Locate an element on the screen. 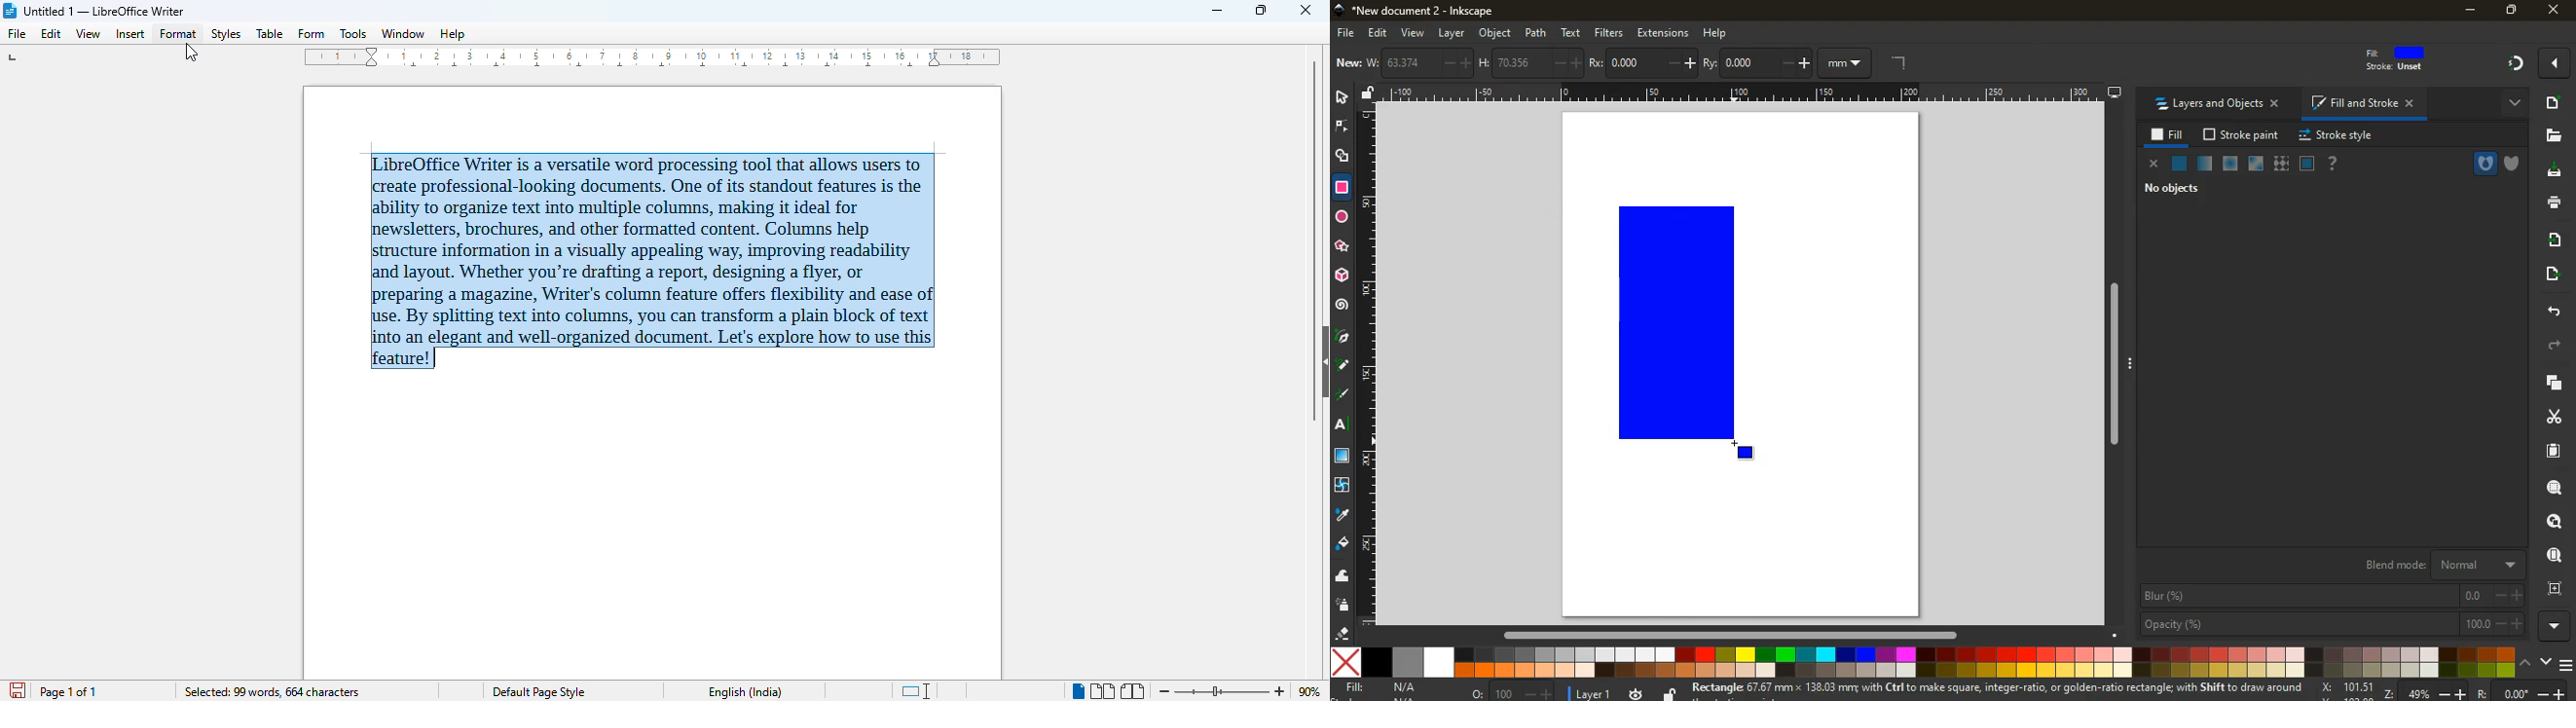 Image resolution: width=2576 pixels, height=728 pixels. ruler is located at coordinates (652, 57).